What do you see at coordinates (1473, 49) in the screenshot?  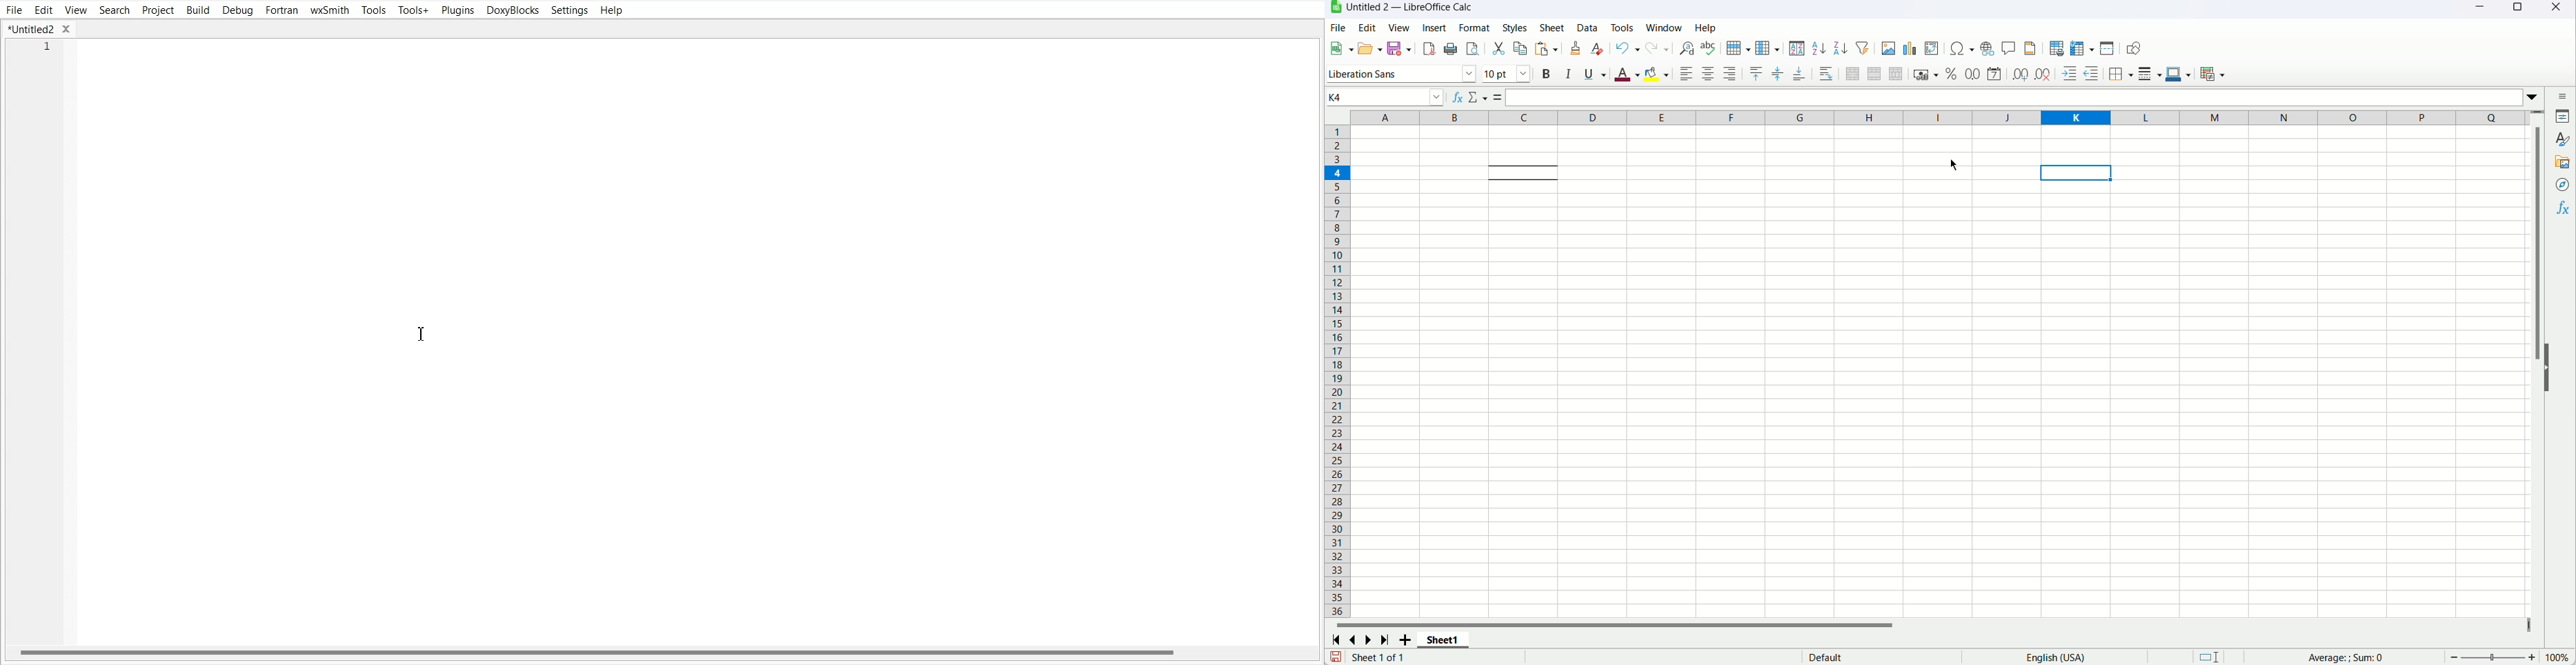 I see `Print preview` at bounding box center [1473, 49].